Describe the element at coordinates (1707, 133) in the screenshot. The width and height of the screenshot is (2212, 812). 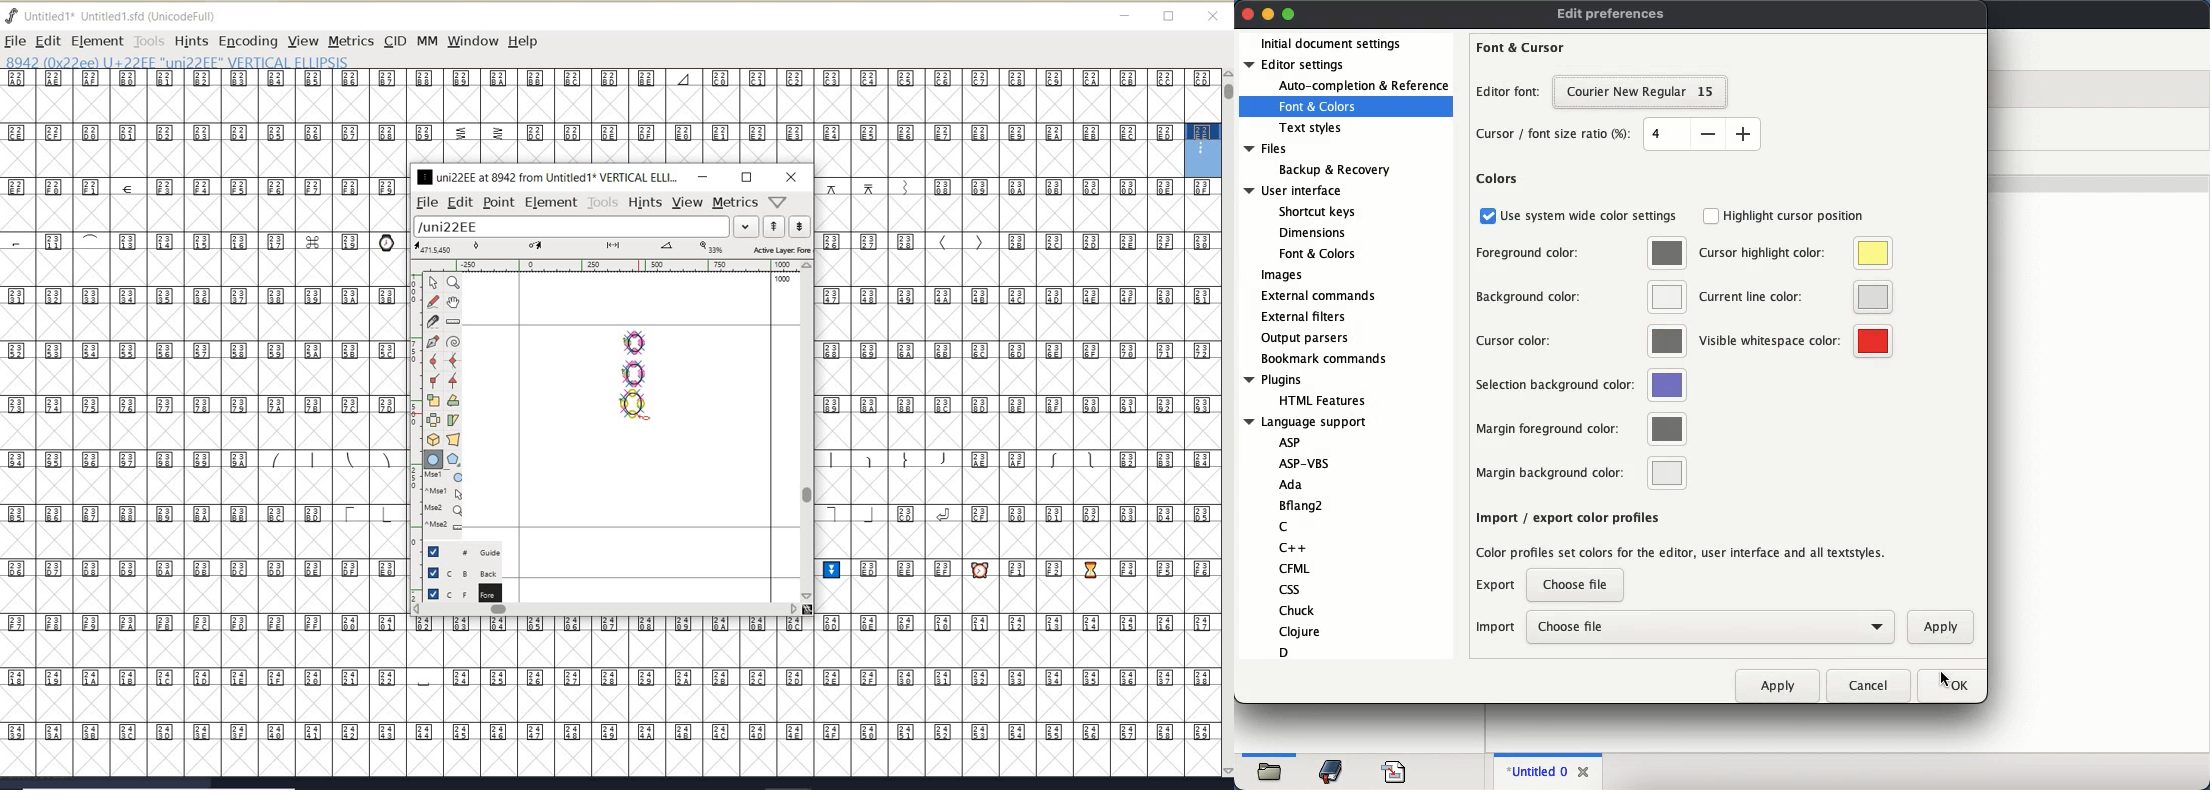
I see `decrease cursor/font size ratio` at that location.